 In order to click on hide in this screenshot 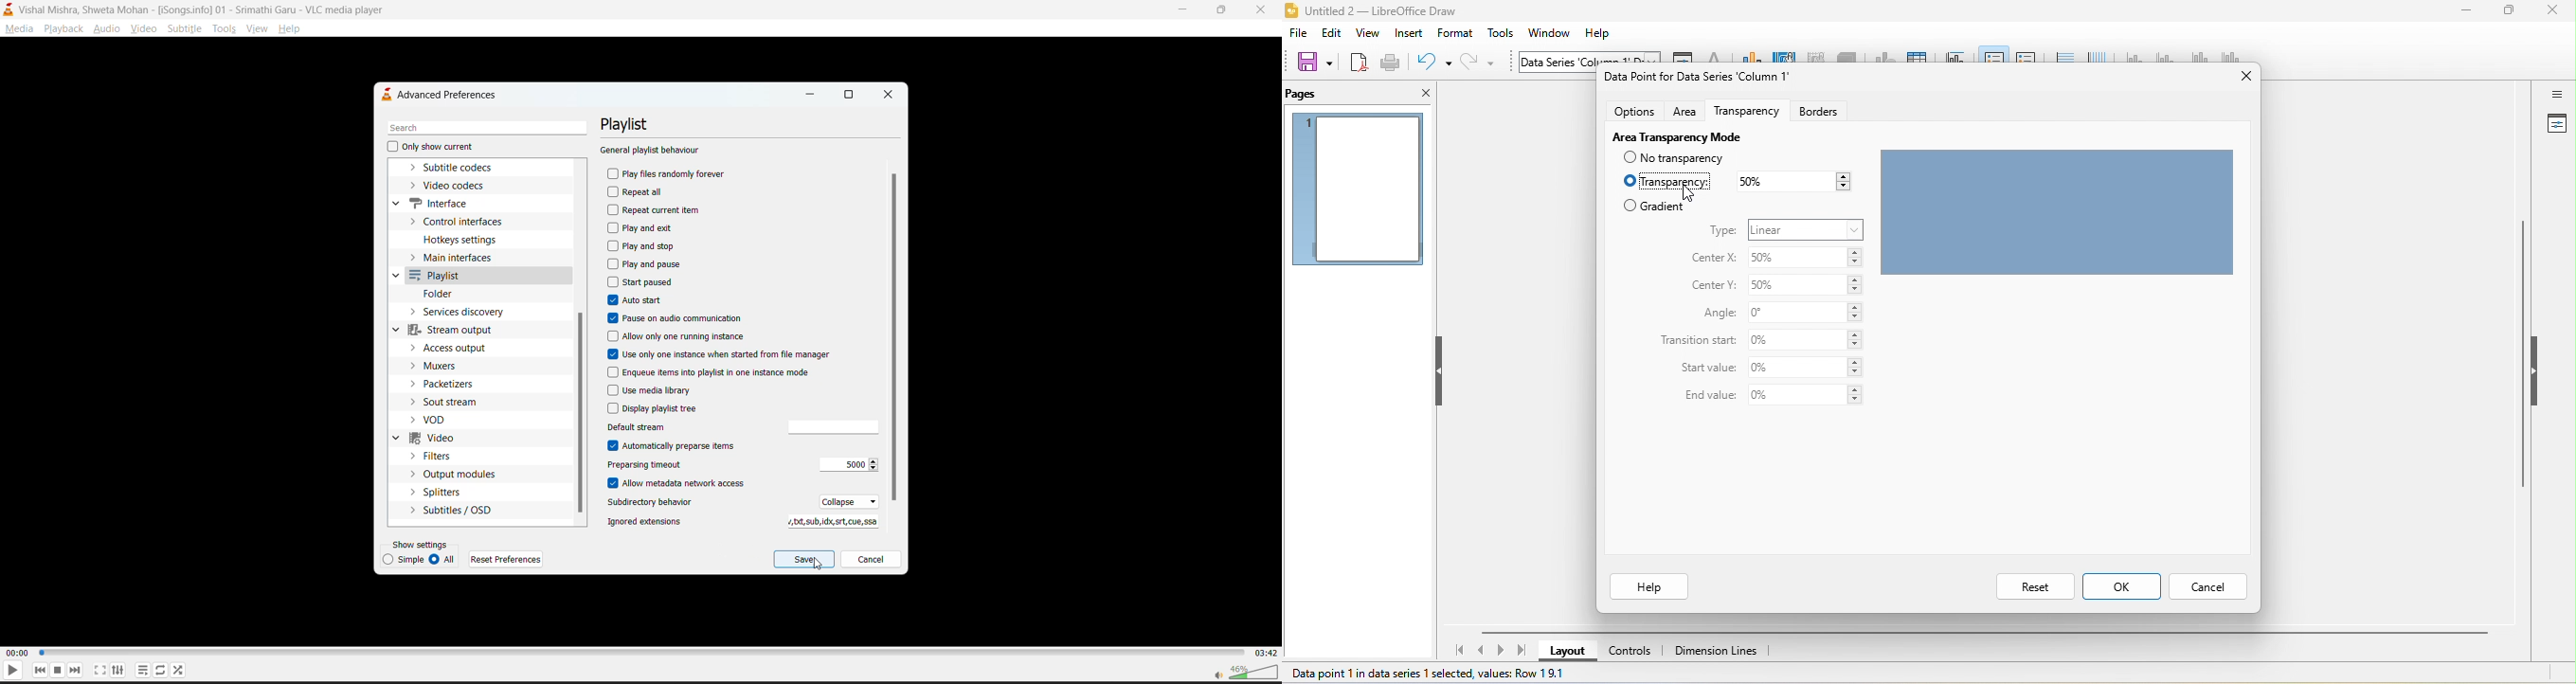, I will do `click(2534, 369)`.